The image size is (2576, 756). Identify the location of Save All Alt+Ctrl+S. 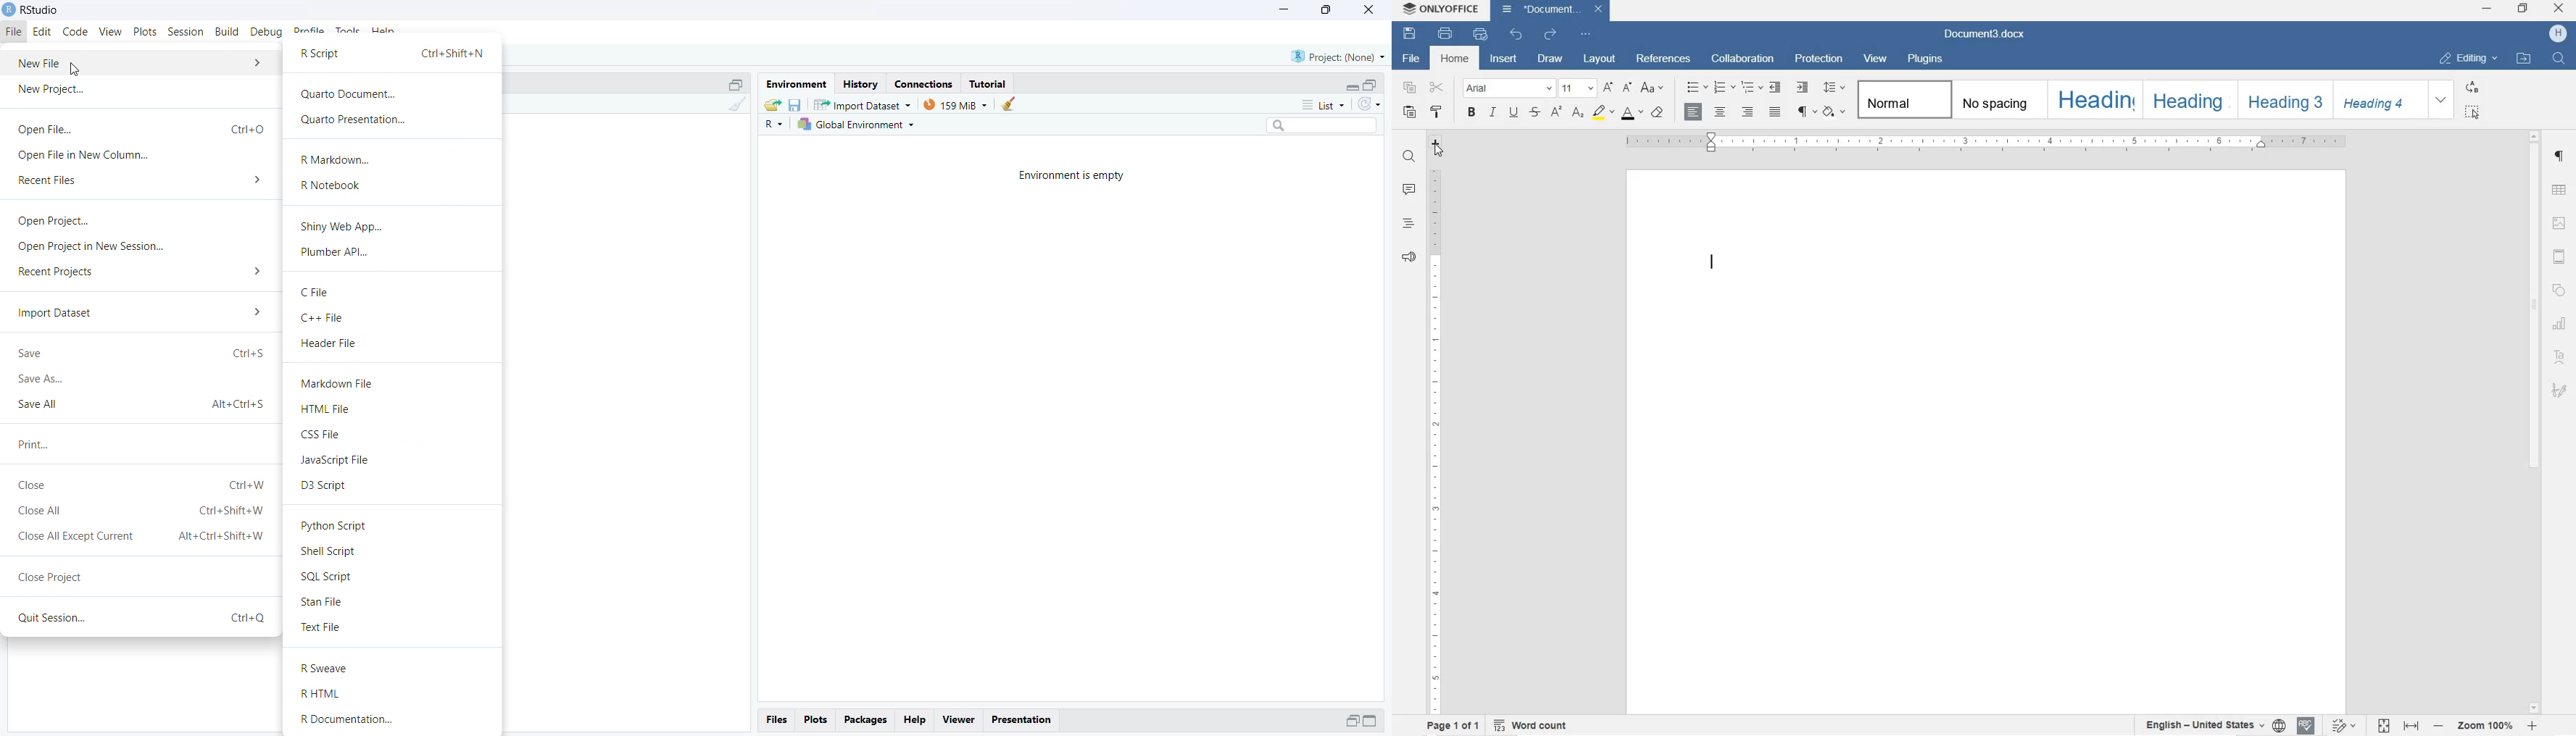
(141, 404).